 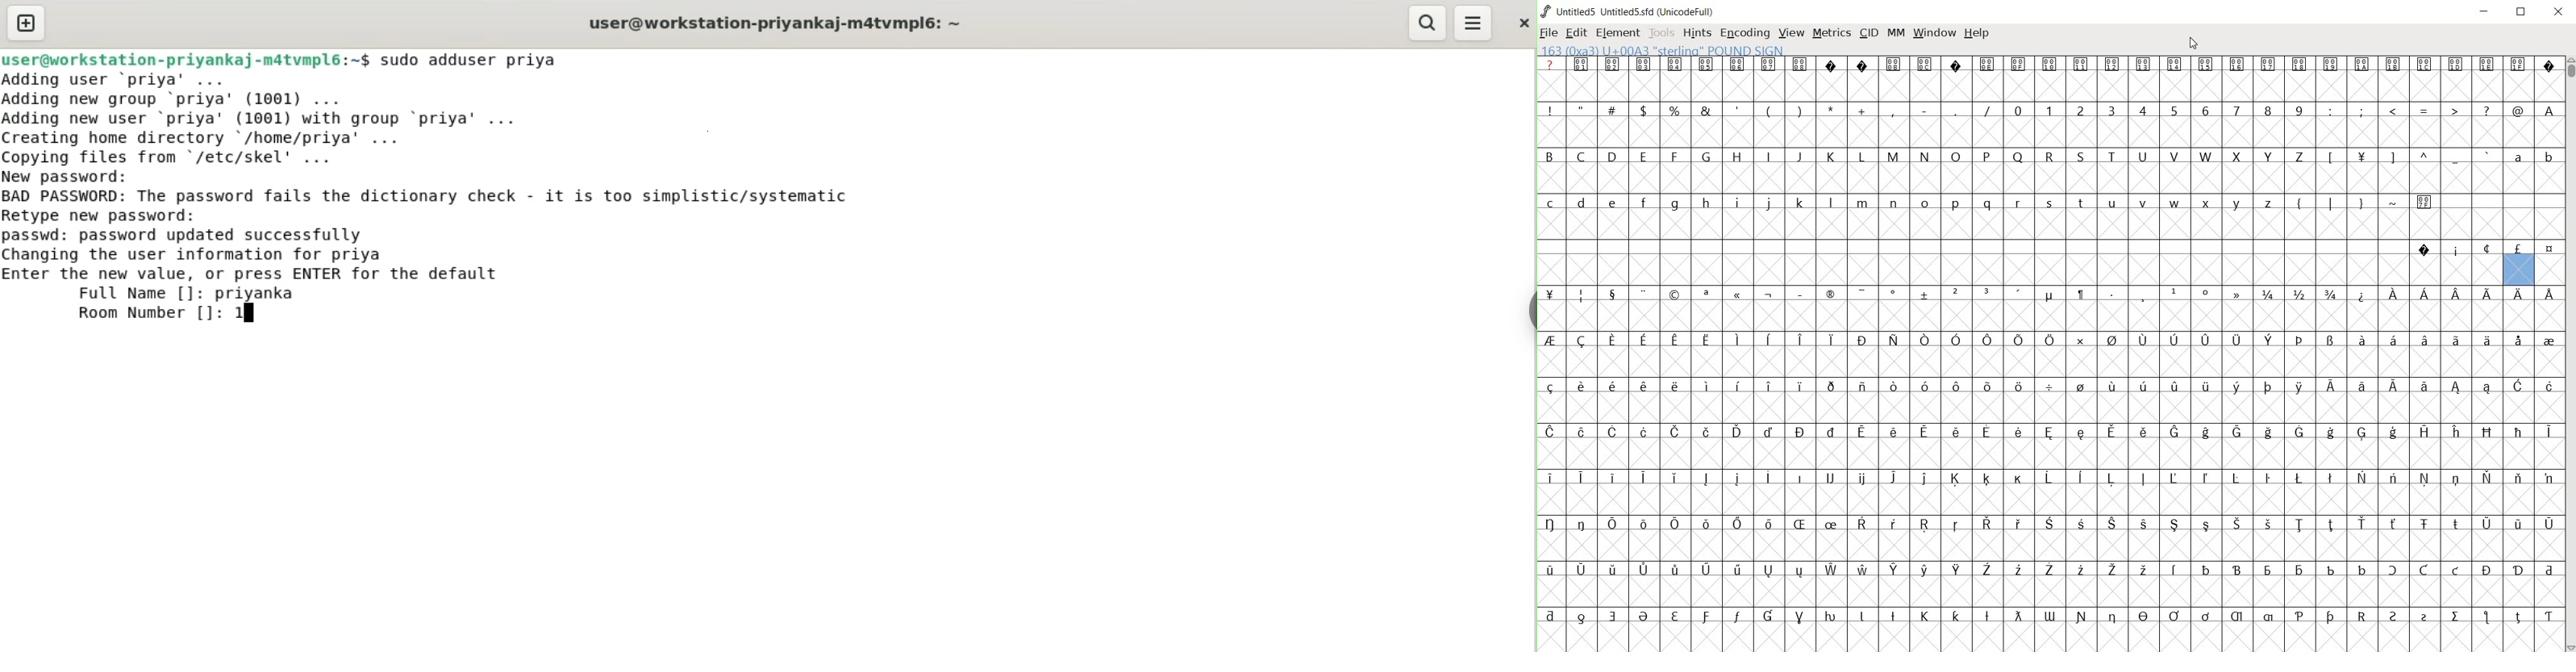 I want to click on Symbol, so click(x=2548, y=340).